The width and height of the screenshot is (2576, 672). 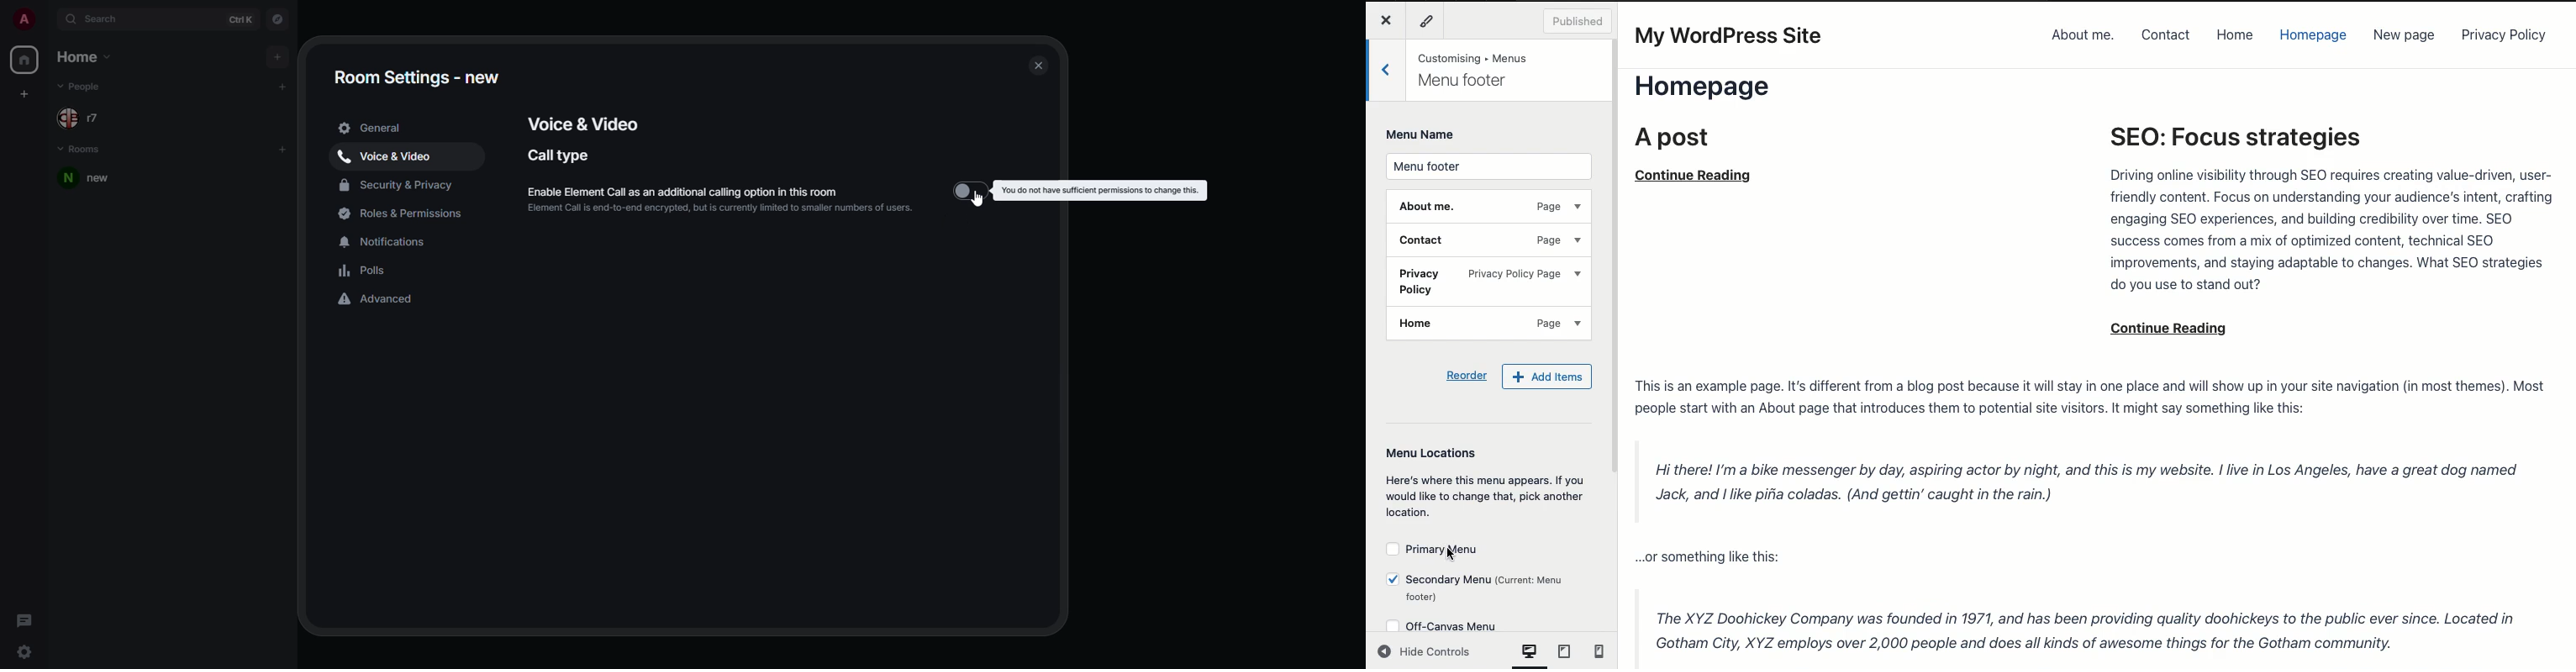 I want to click on disabled, so click(x=971, y=191).